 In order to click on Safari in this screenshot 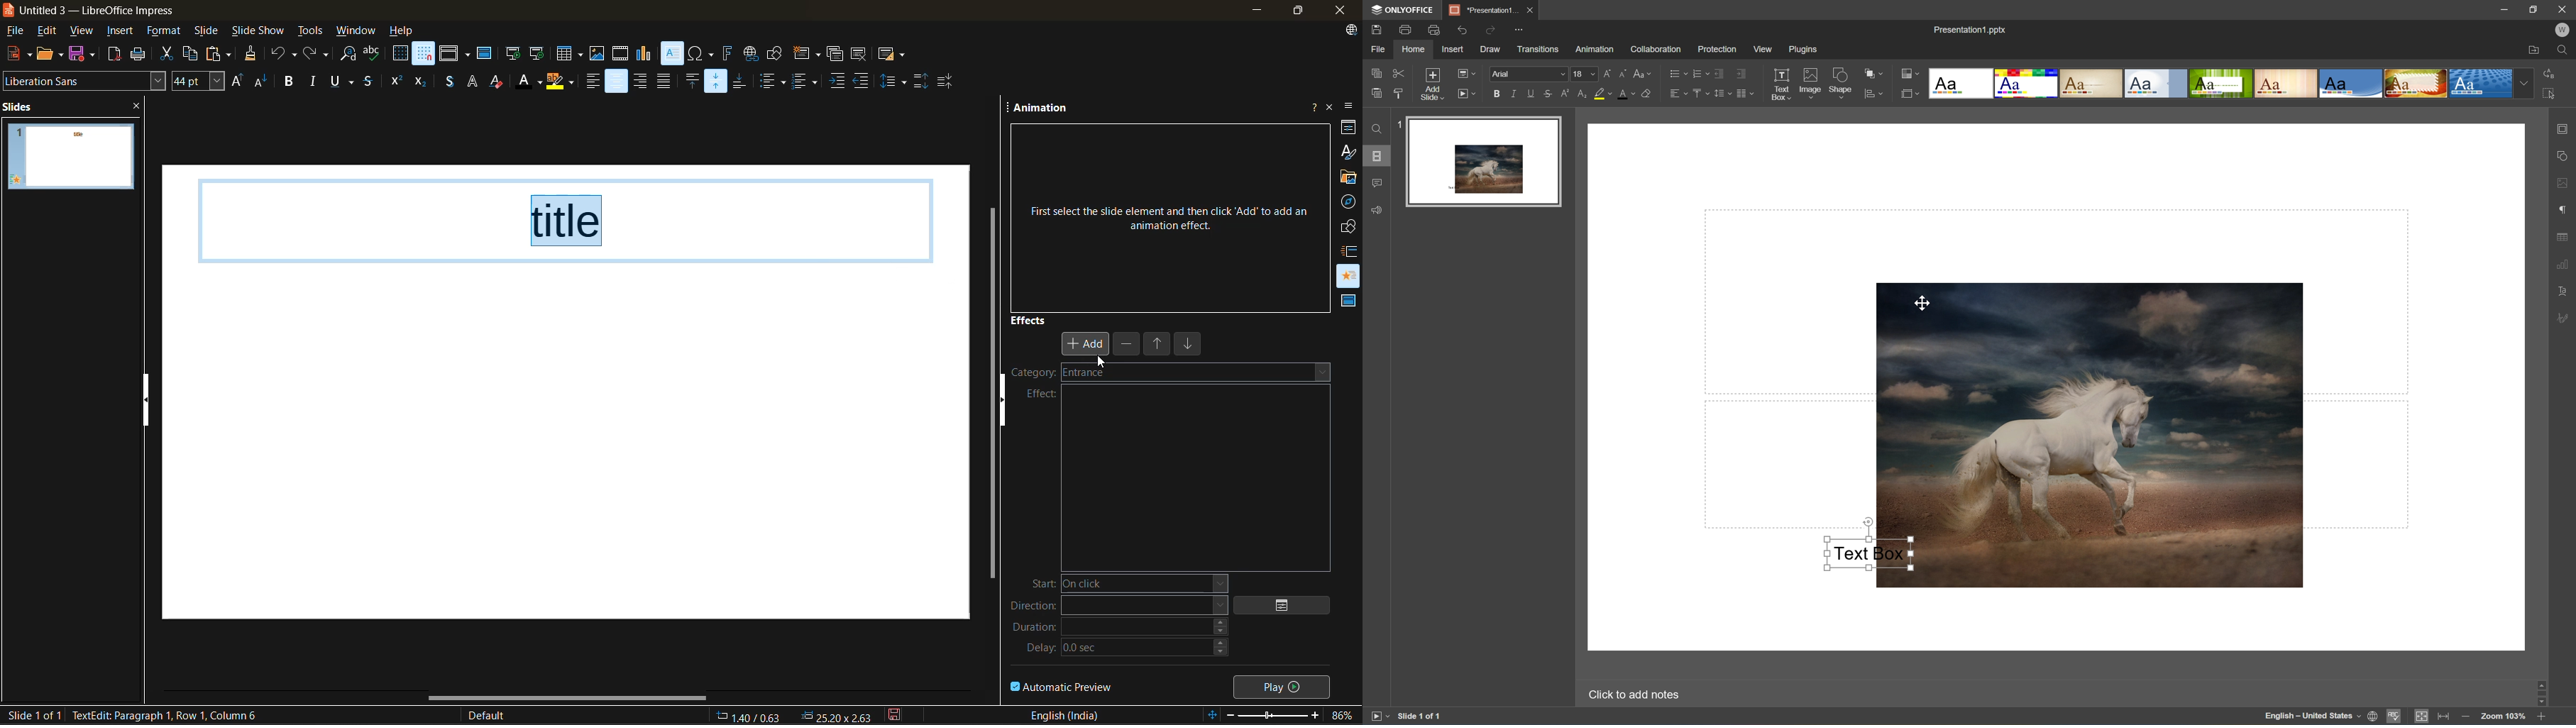, I will do `click(2416, 83)`.